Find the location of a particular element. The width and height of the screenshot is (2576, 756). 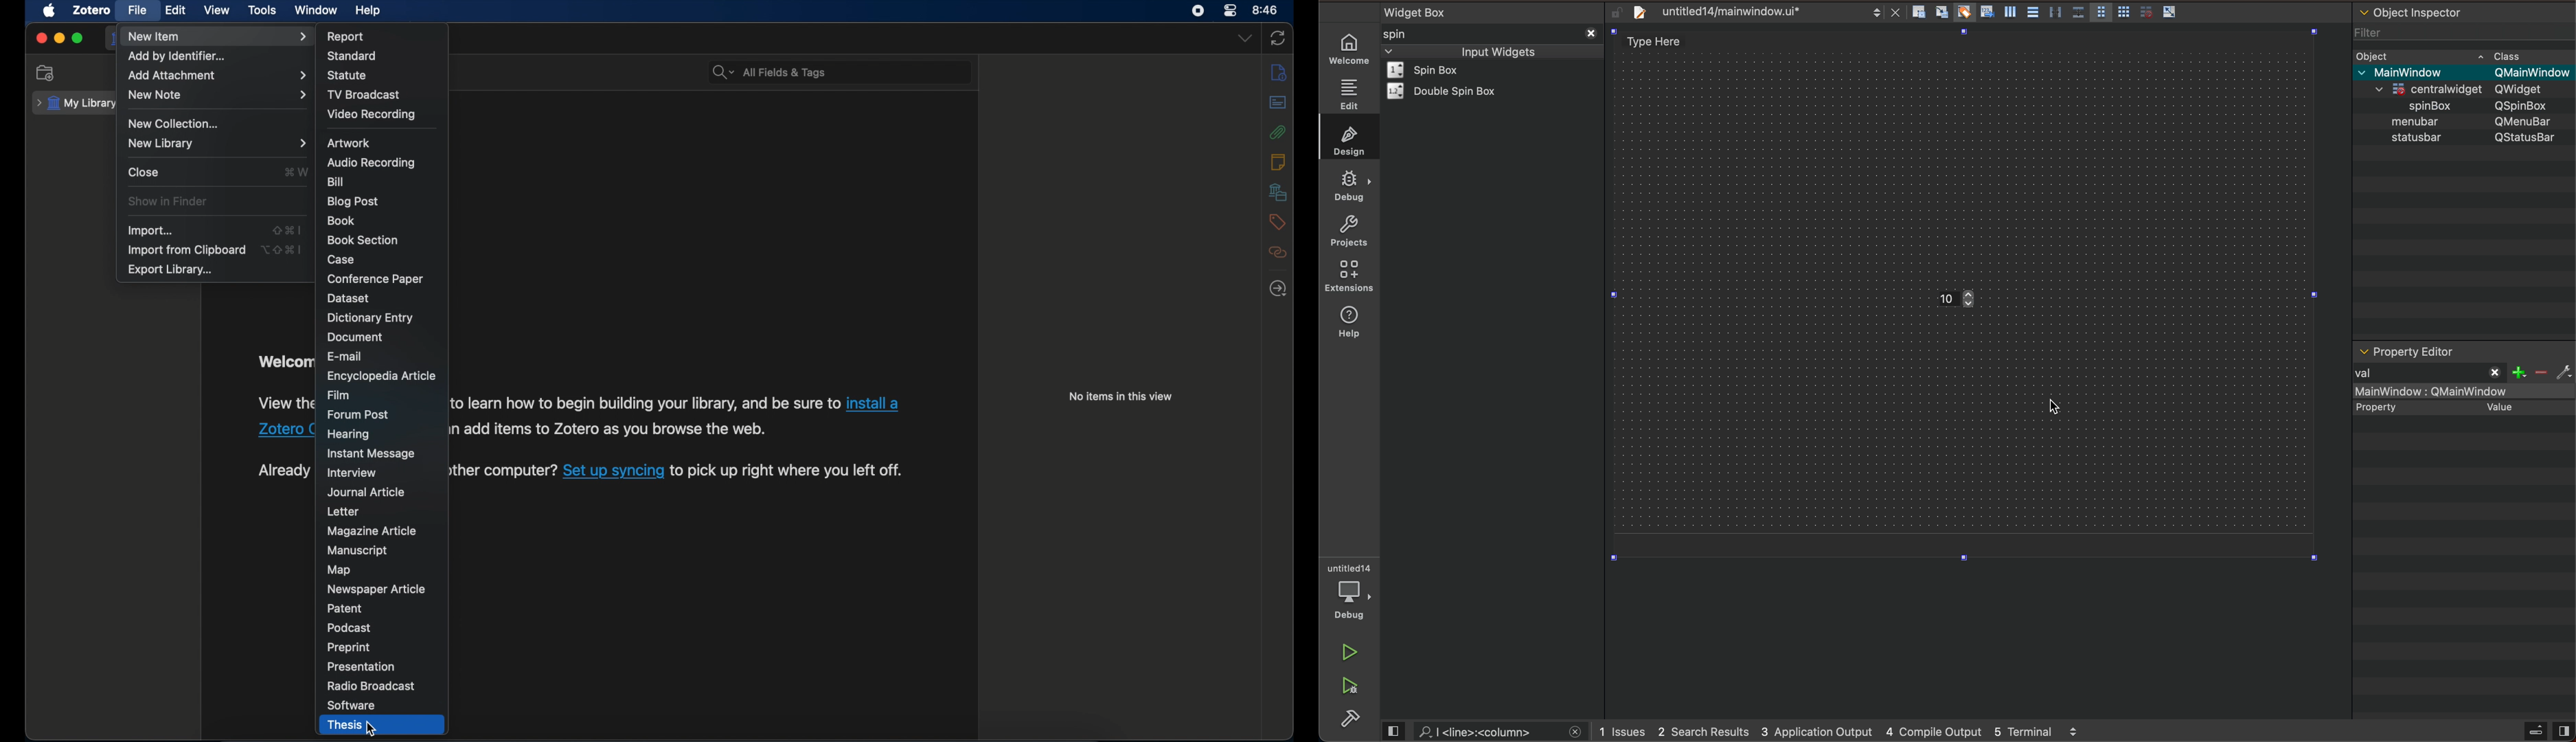

info is located at coordinates (1278, 71).